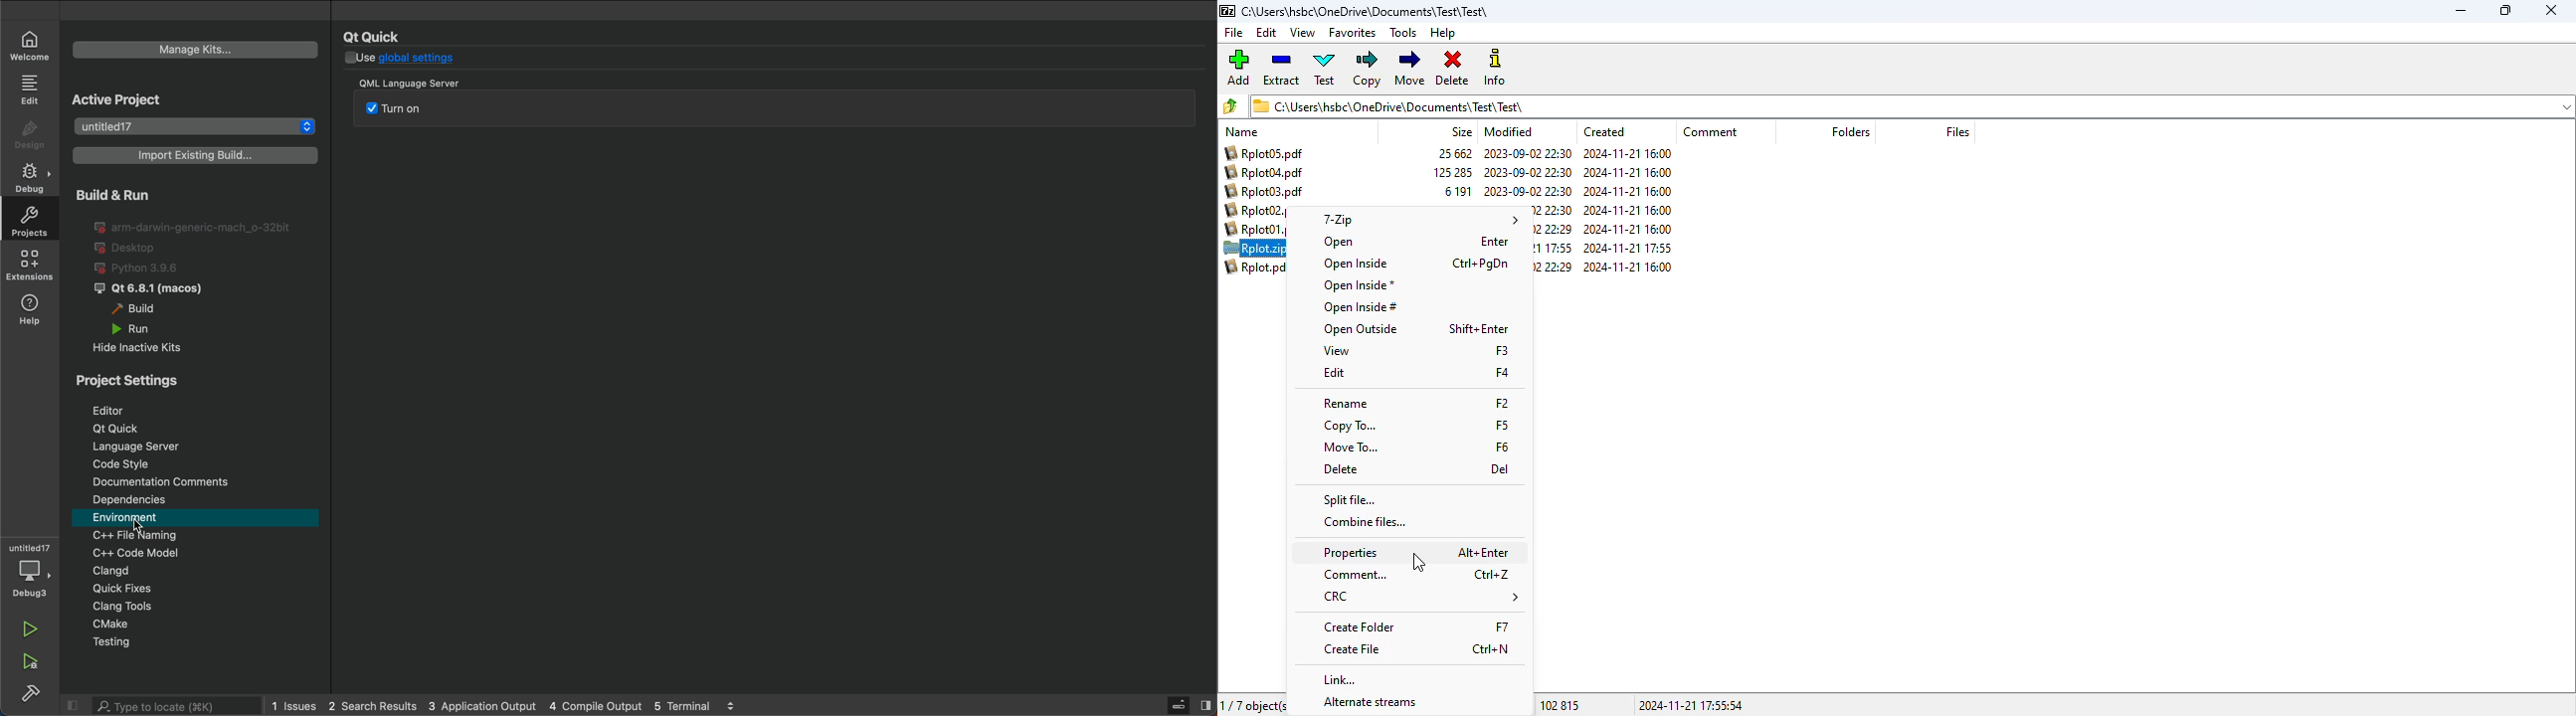  Describe the element at coordinates (203, 607) in the screenshot. I see `Clang tool` at that location.